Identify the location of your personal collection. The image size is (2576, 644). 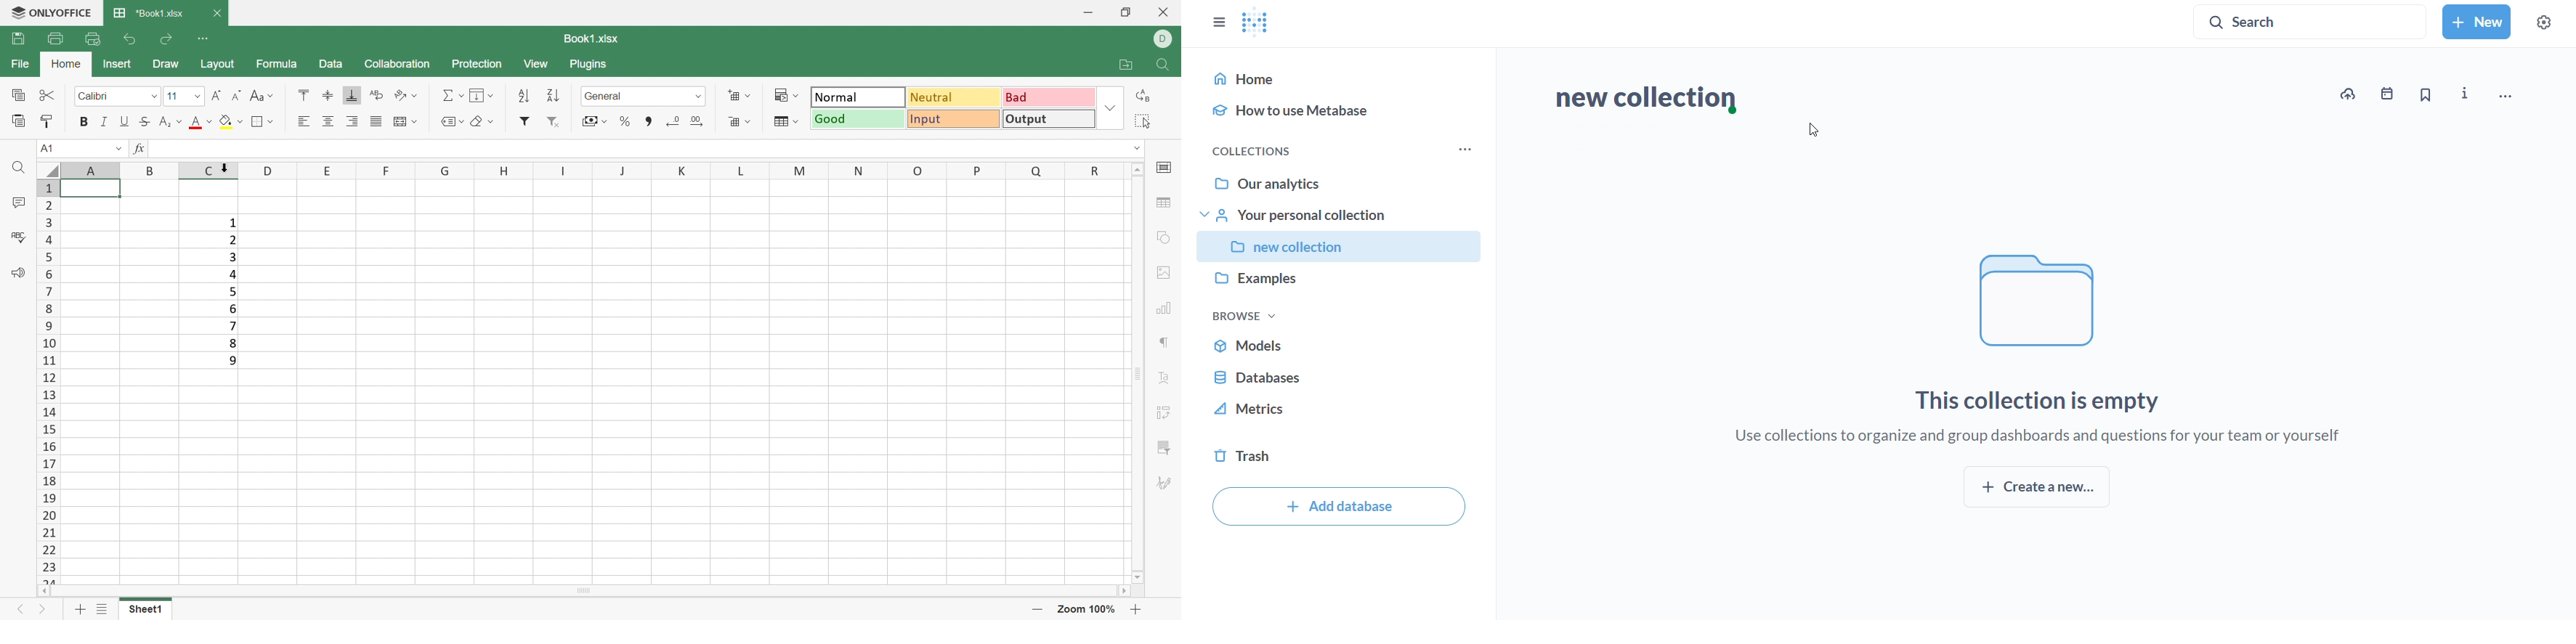
(1342, 215).